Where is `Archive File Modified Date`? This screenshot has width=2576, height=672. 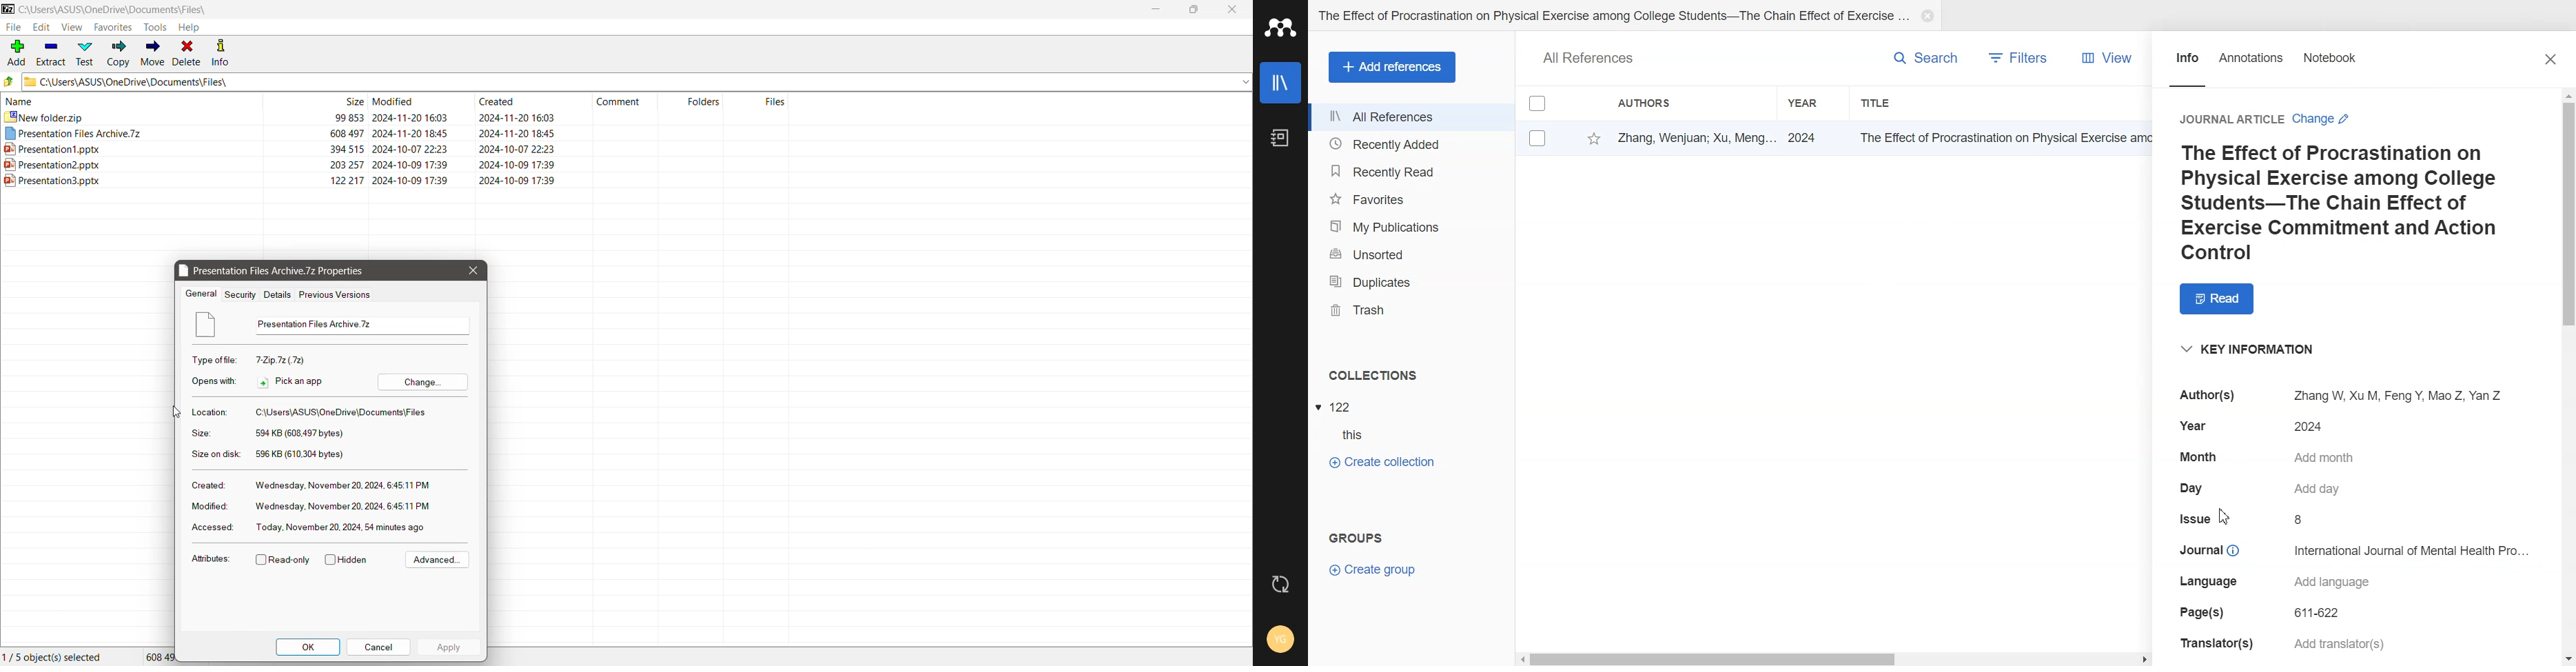 Archive File Modified Date is located at coordinates (343, 506).